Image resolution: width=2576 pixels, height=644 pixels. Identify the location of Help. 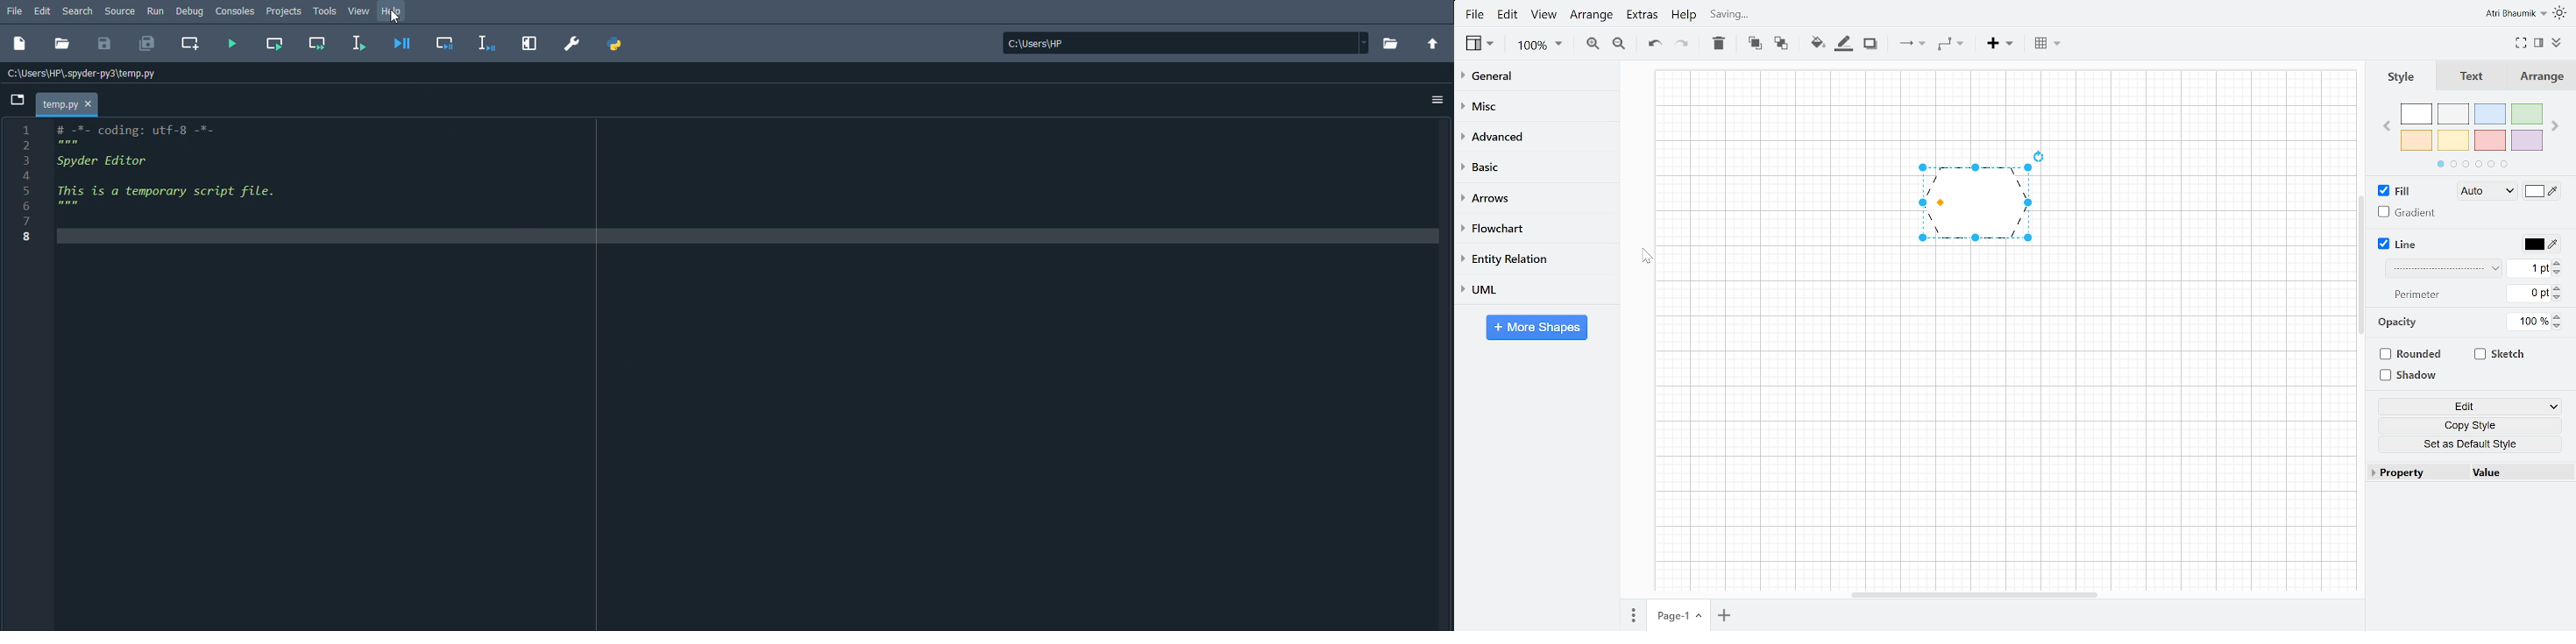
(1687, 15).